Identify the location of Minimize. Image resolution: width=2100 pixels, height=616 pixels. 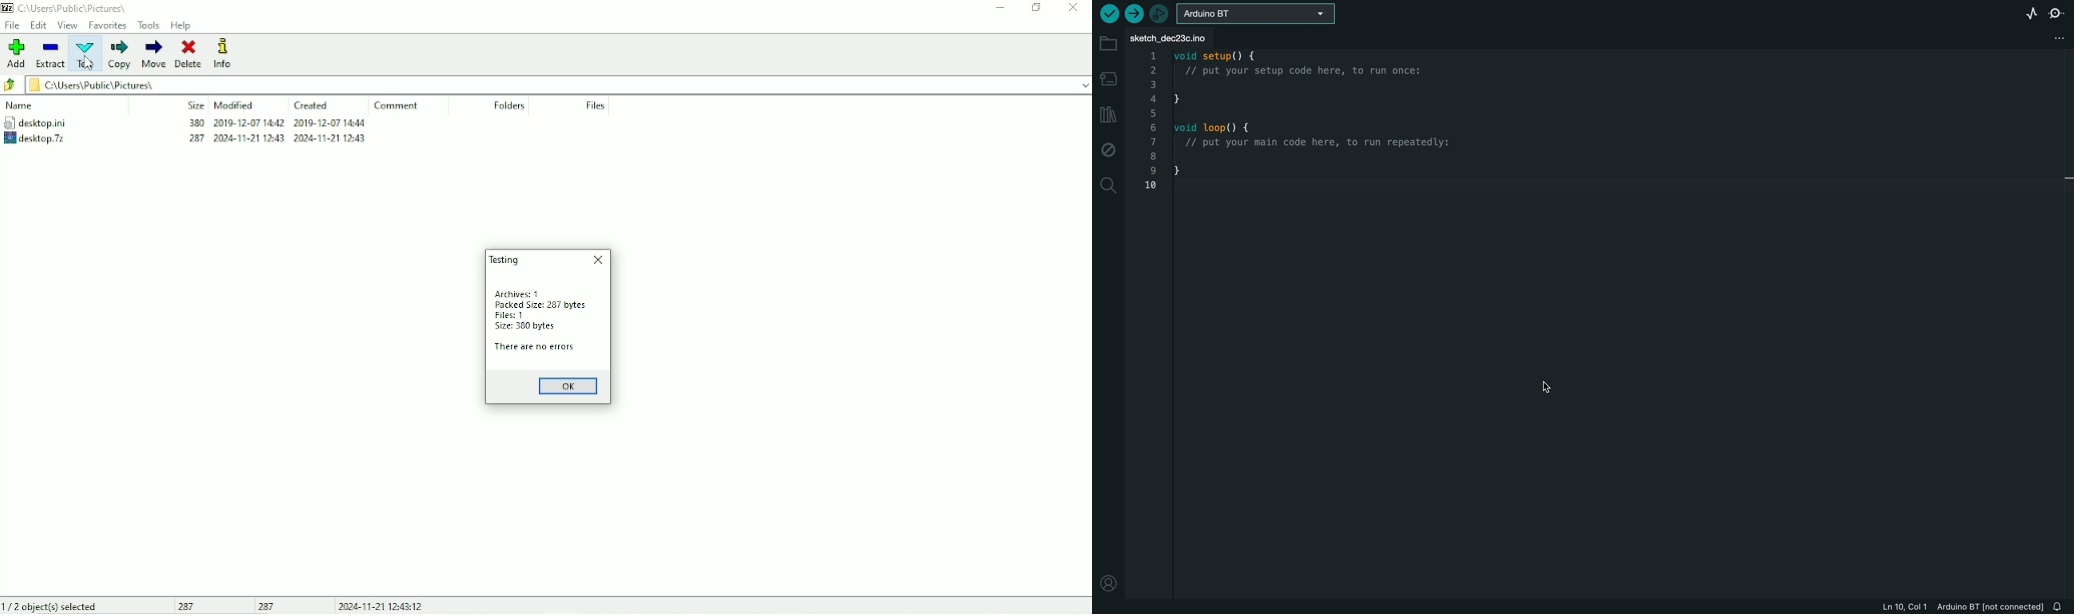
(1003, 8).